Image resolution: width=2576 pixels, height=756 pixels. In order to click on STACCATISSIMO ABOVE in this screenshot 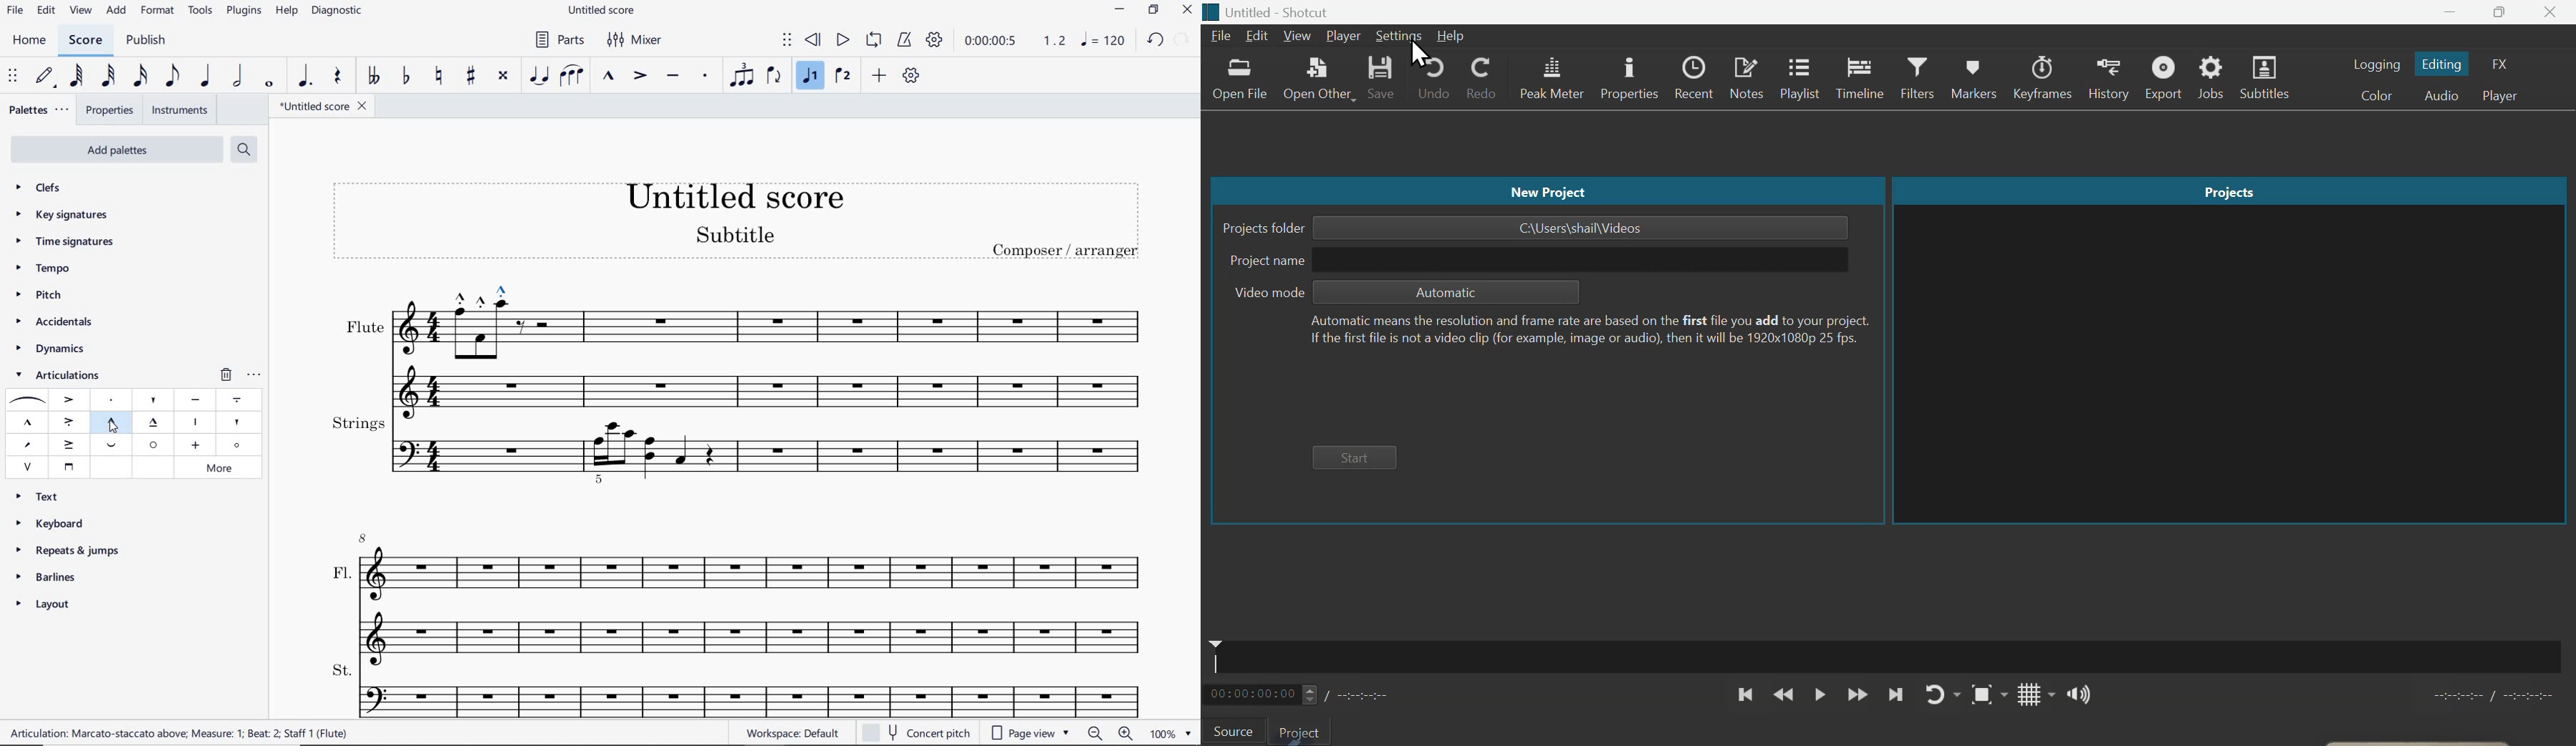, I will do `click(154, 398)`.